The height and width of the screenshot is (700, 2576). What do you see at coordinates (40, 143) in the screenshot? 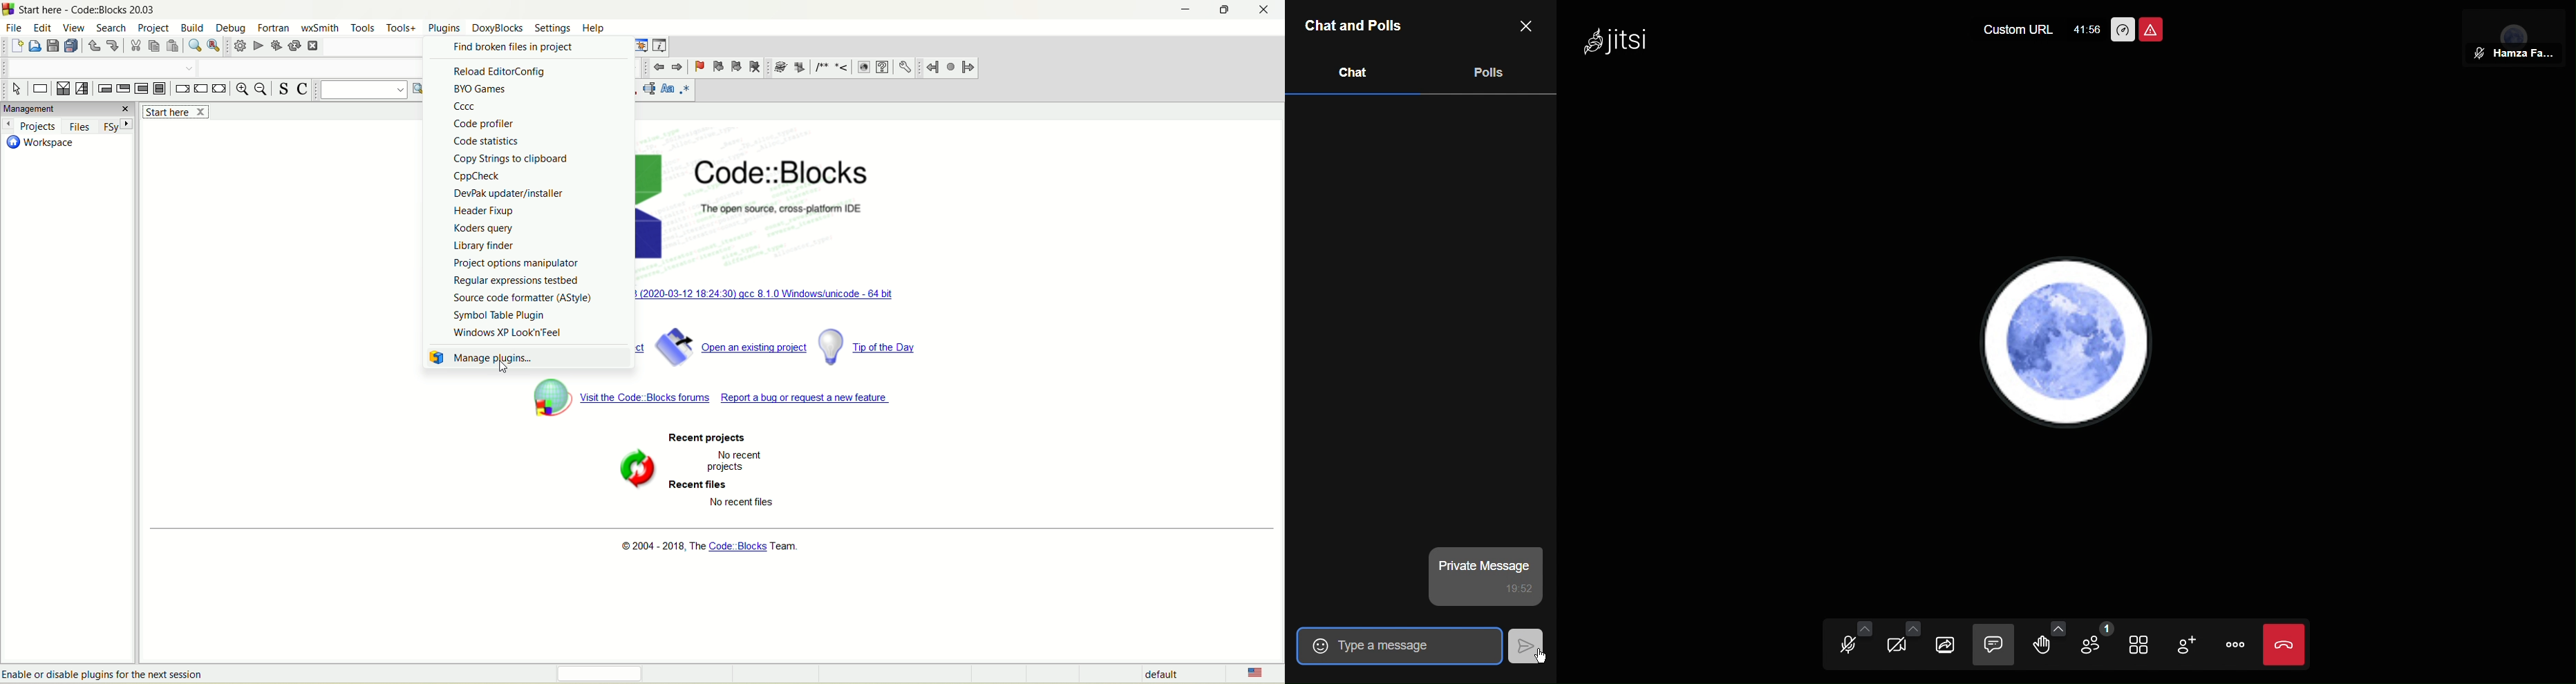
I see `workspace` at bounding box center [40, 143].